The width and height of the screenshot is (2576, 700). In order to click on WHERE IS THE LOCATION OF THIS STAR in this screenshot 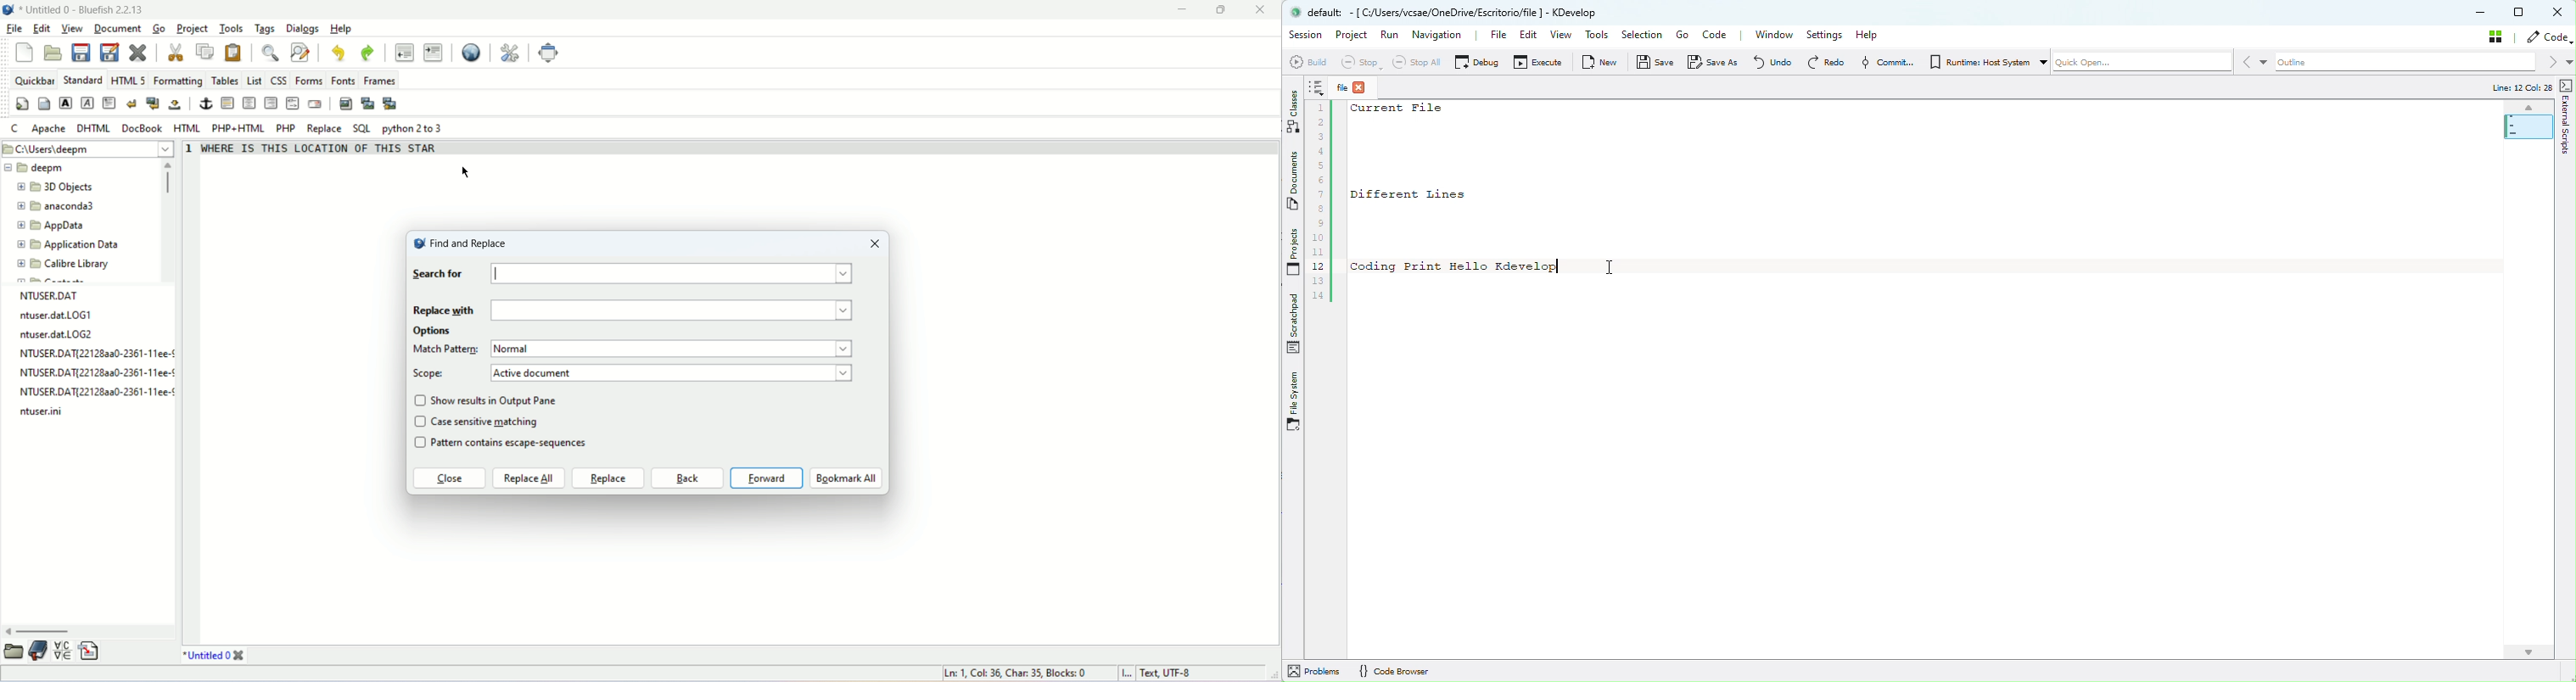, I will do `click(325, 148)`.